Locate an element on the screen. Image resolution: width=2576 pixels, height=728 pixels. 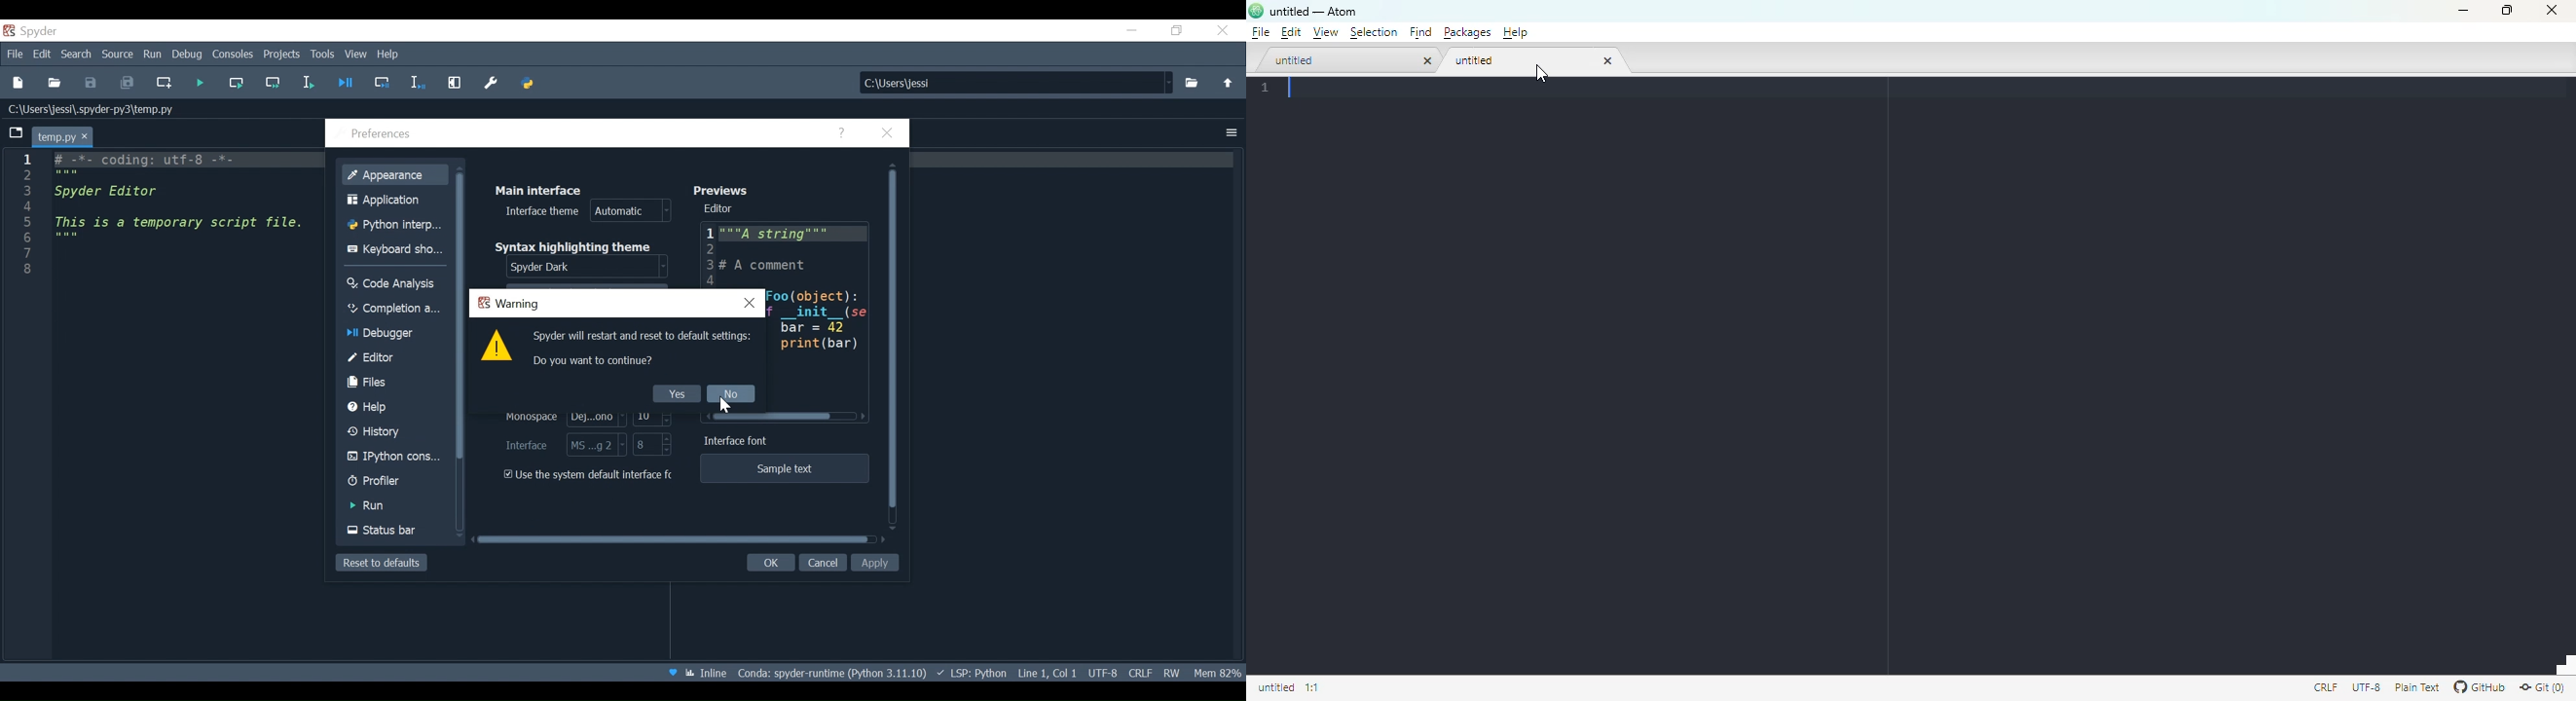
Restore is located at coordinates (1178, 30).